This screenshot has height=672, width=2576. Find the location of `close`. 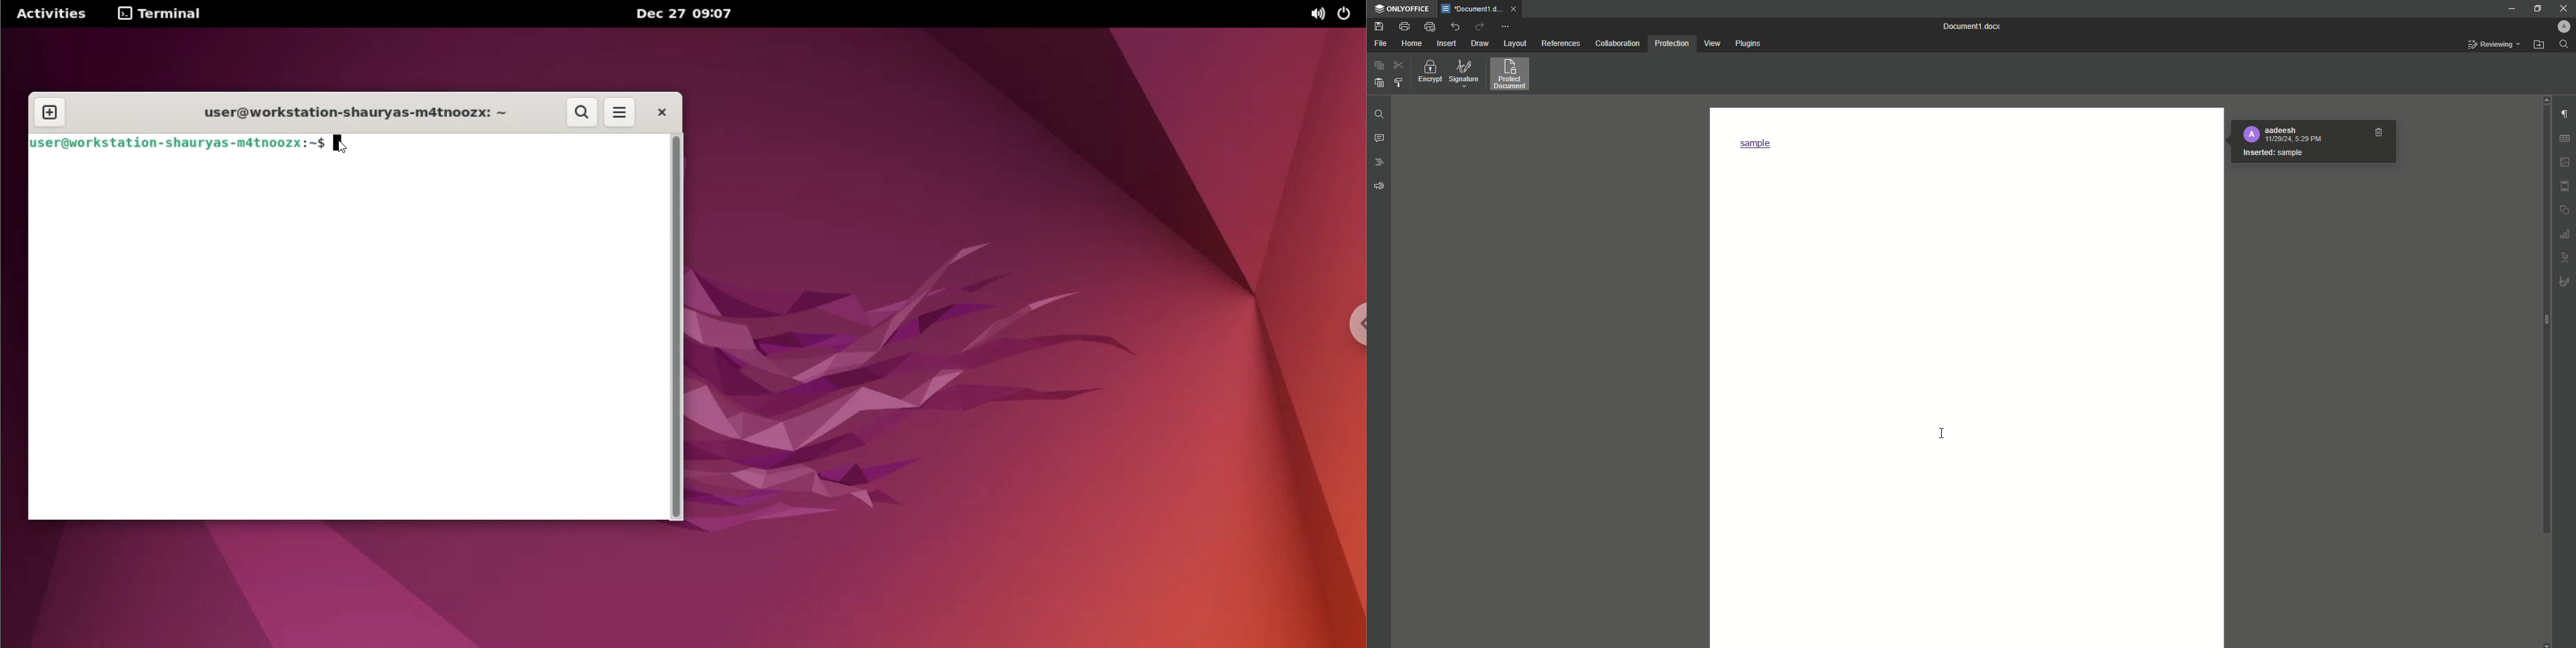

close is located at coordinates (1513, 9).